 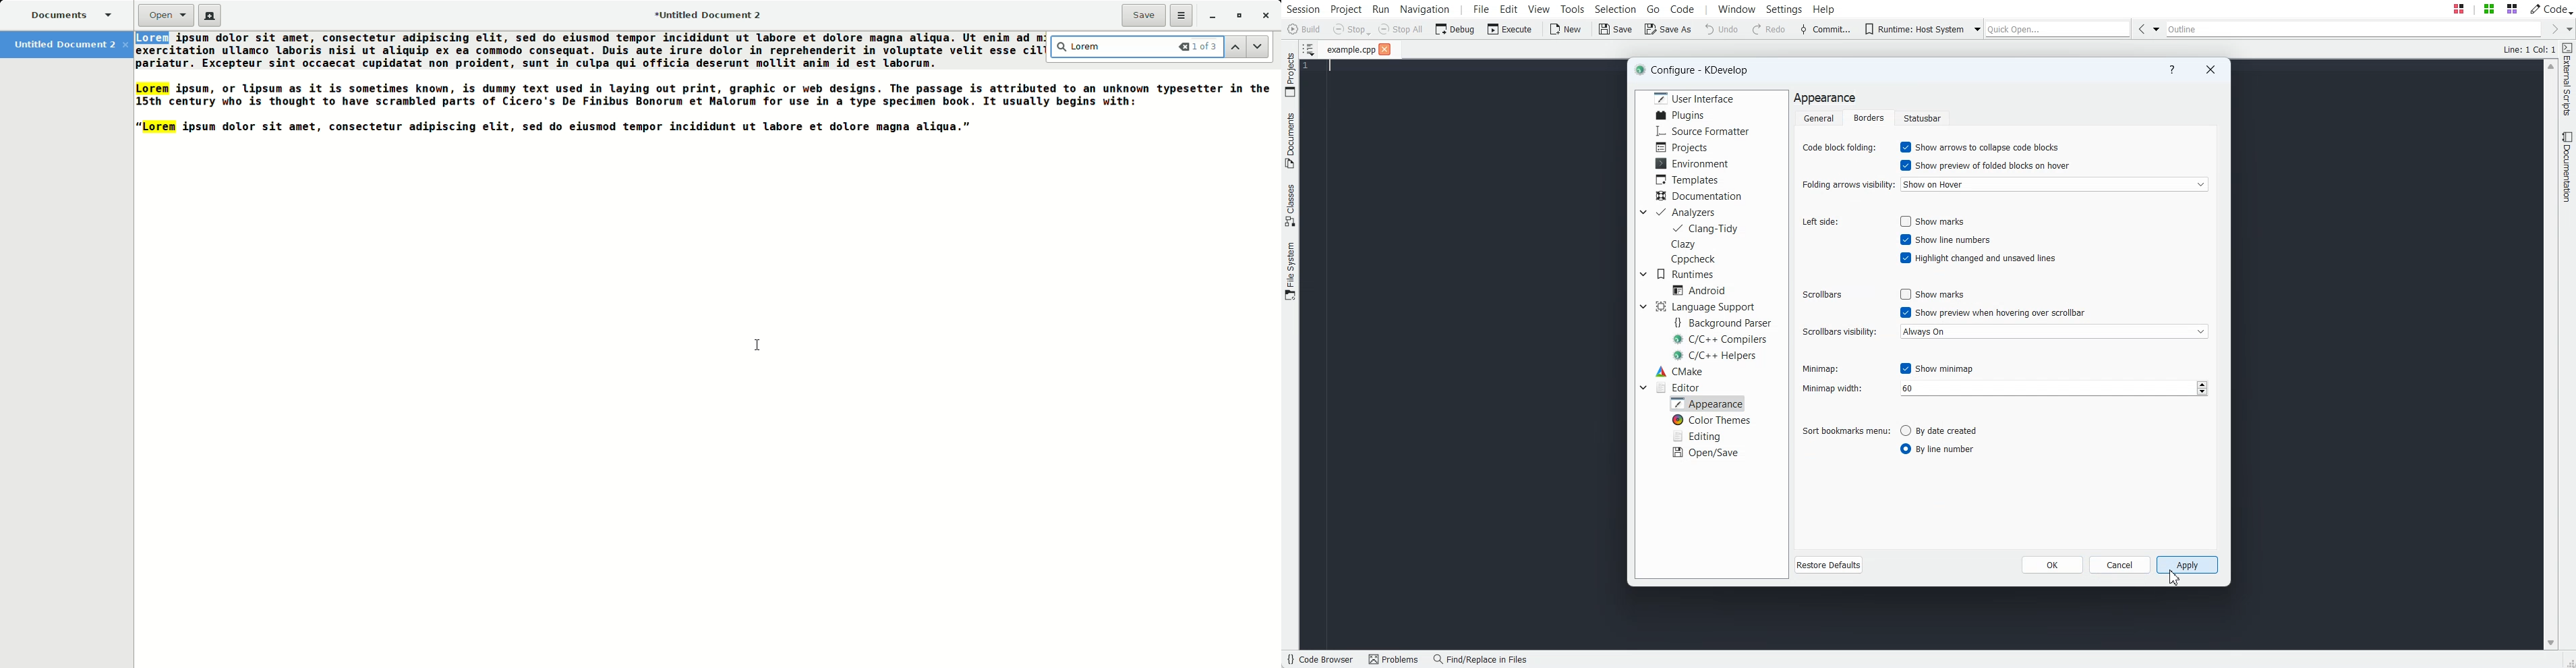 What do you see at coordinates (67, 46) in the screenshot?
I see `Untitled document` at bounding box center [67, 46].